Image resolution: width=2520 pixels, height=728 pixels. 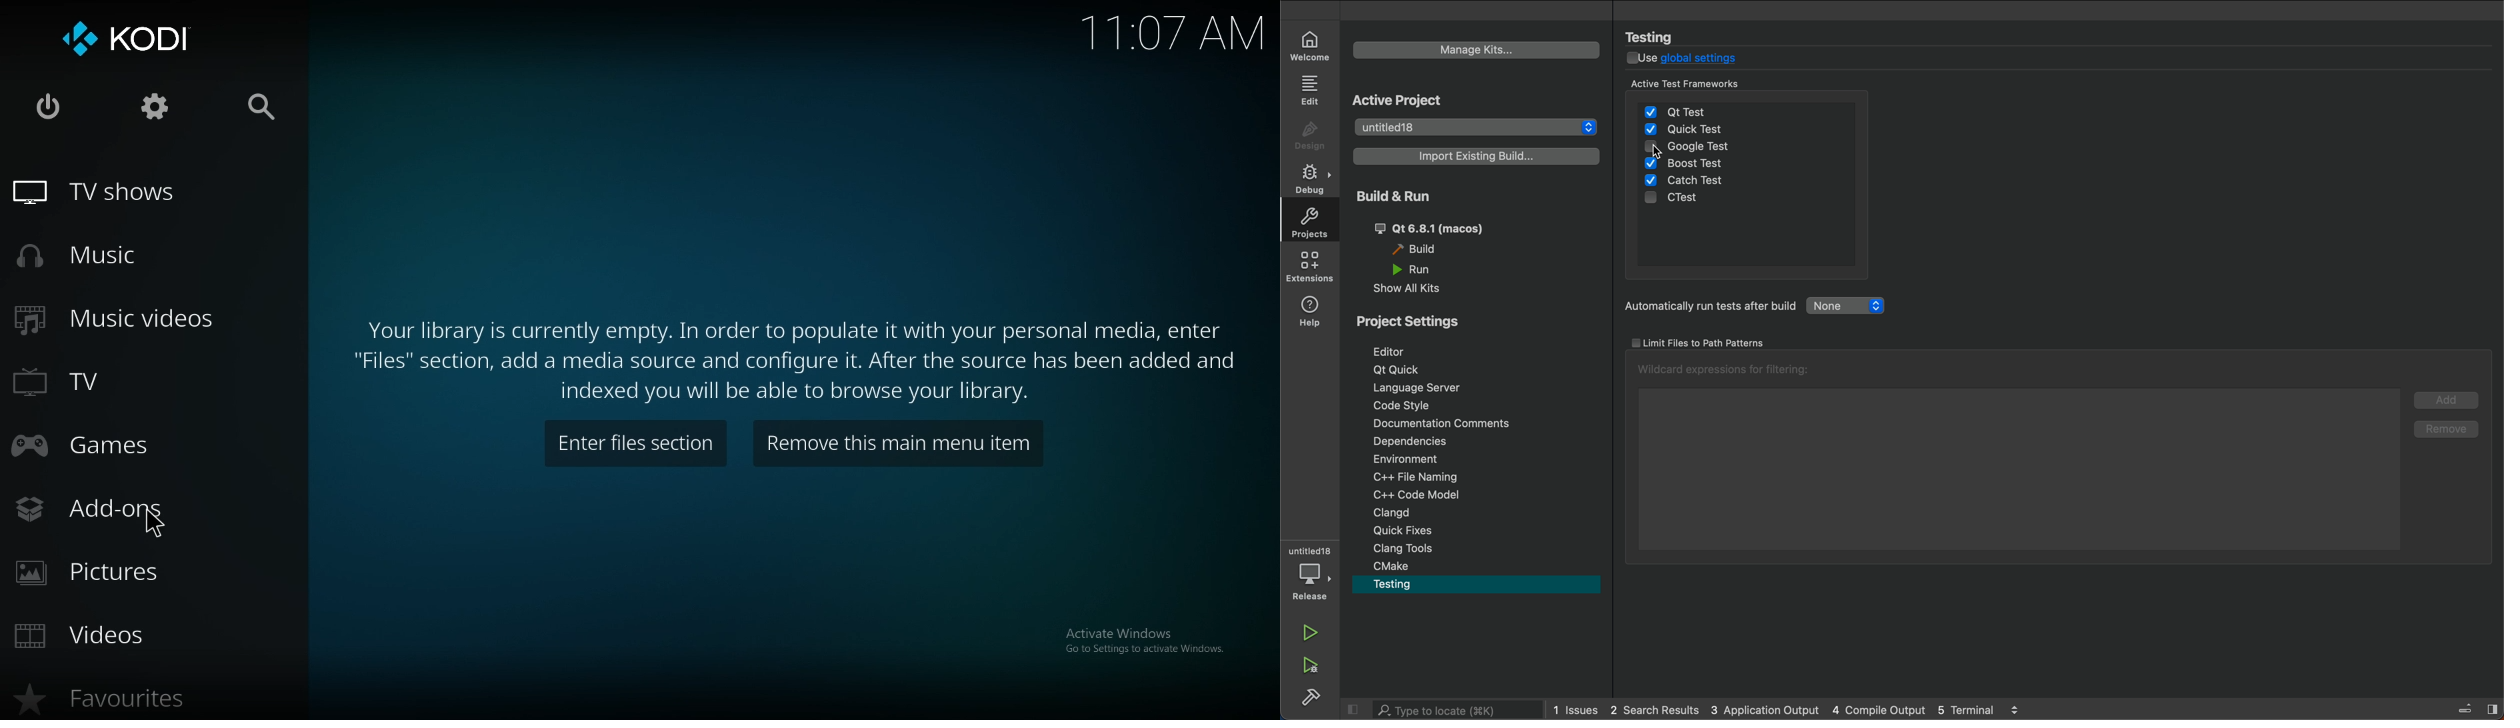 What do you see at coordinates (94, 445) in the screenshot?
I see `games` at bounding box center [94, 445].